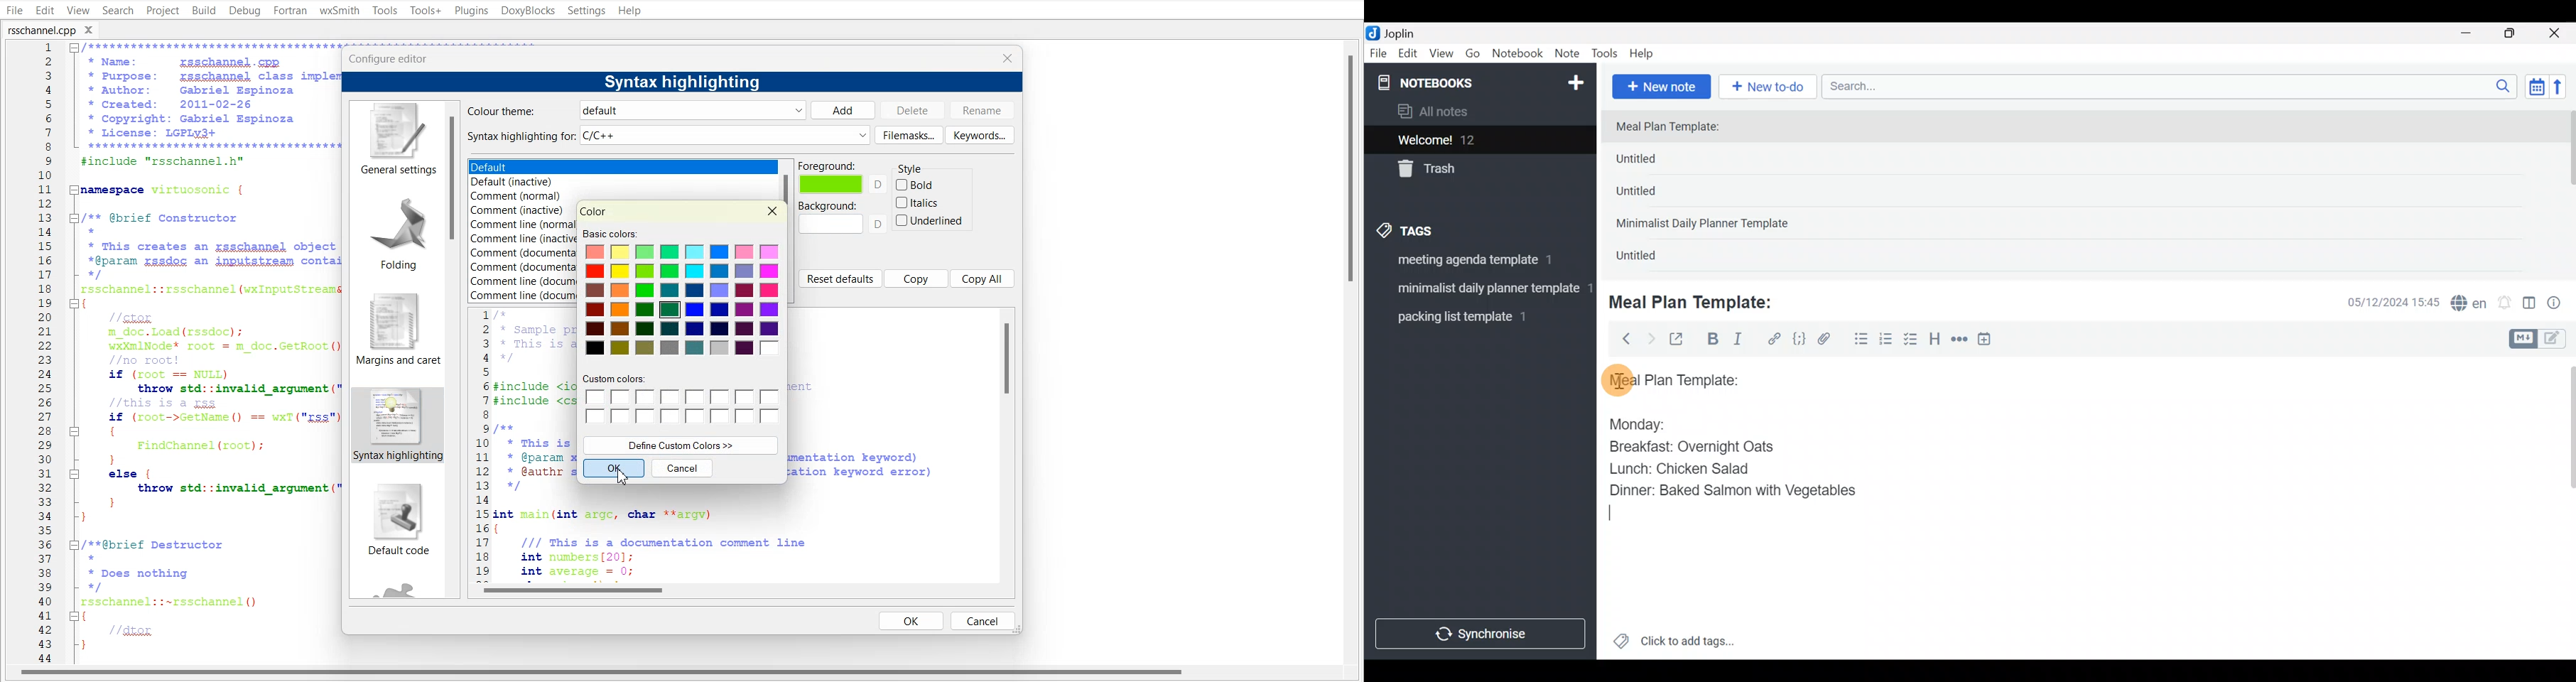 The width and height of the screenshot is (2576, 700). I want to click on Define Custom colors, so click(681, 445).